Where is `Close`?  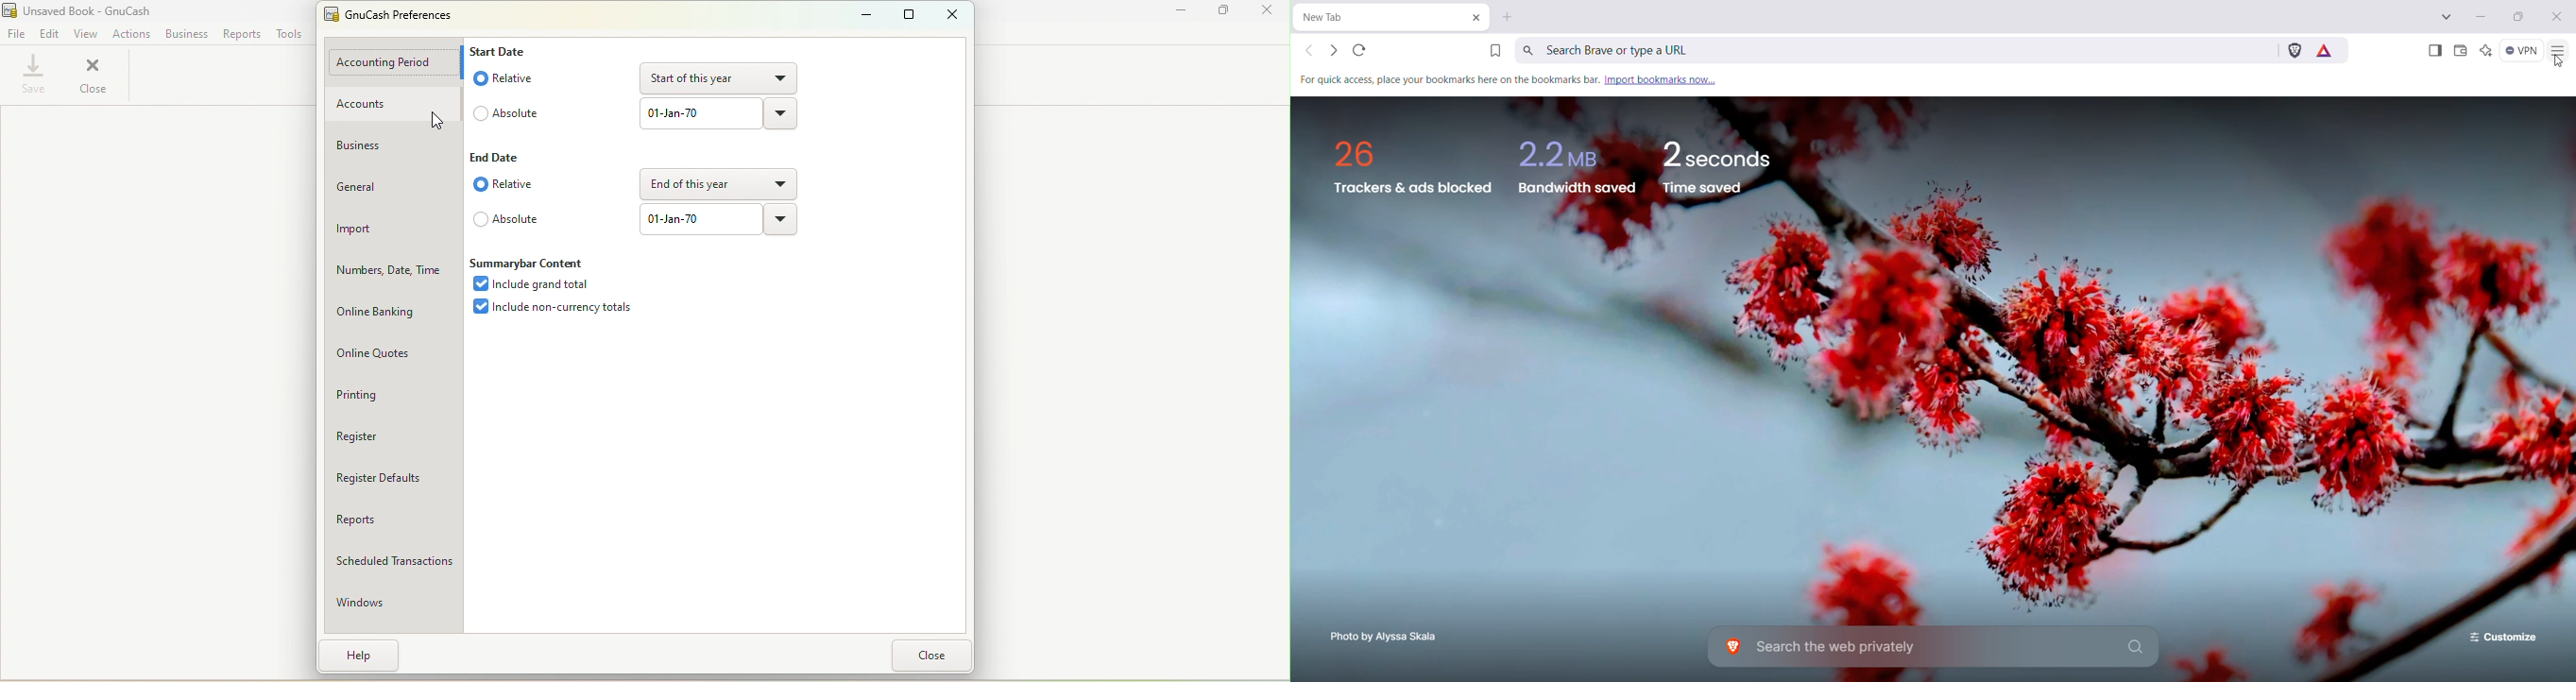 Close is located at coordinates (937, 656).